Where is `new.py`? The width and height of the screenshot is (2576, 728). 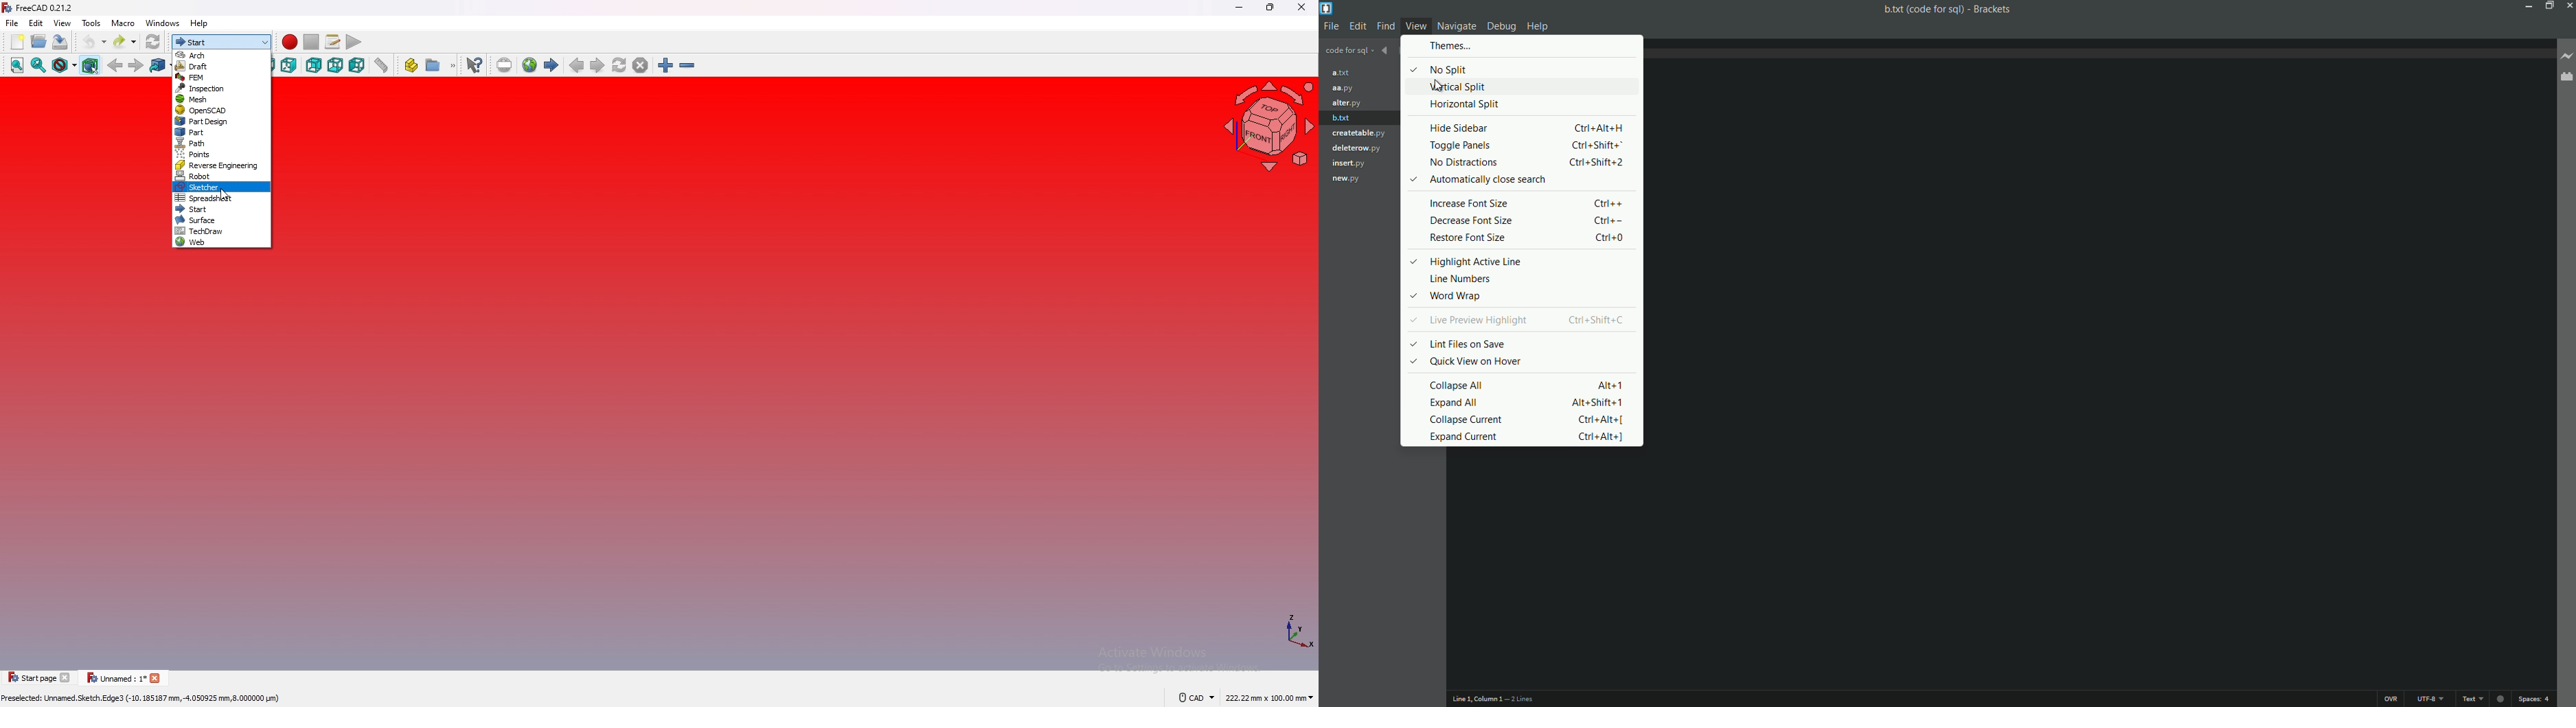
new.py is located at coordinates (1345, 178).